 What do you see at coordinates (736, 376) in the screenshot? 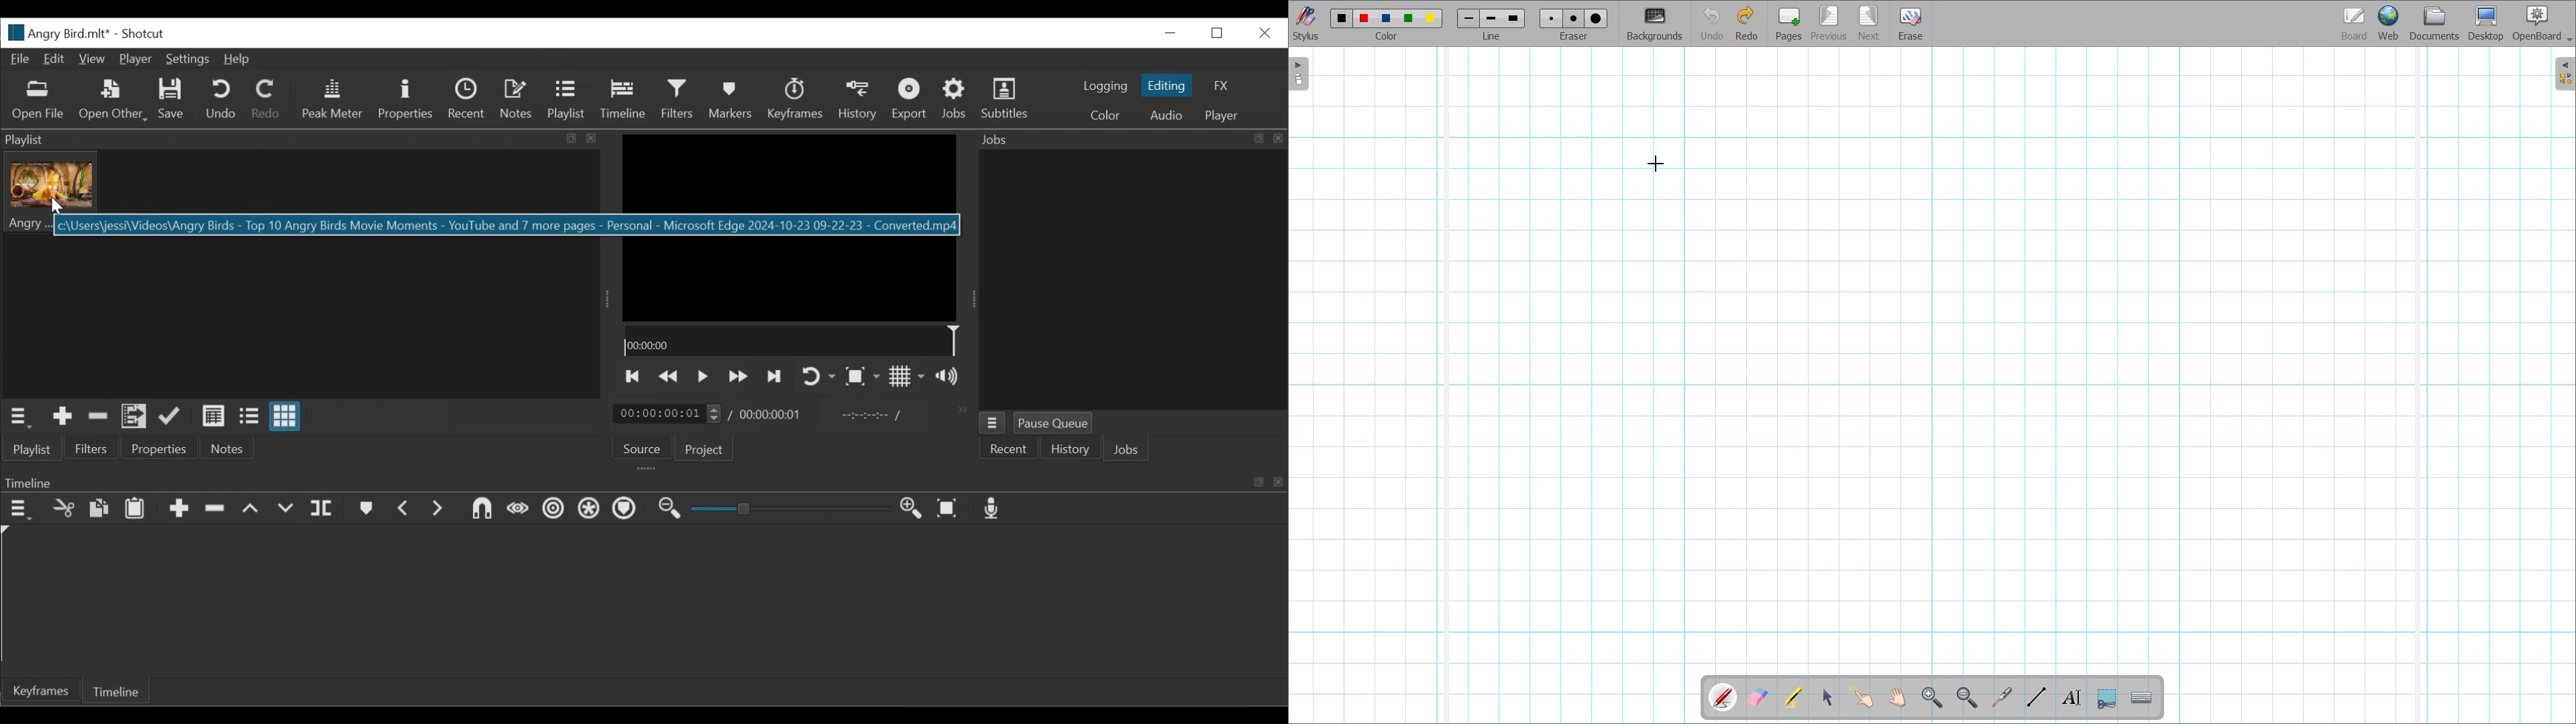
I see `Play forward quickly` at bounding box center [736, 376].